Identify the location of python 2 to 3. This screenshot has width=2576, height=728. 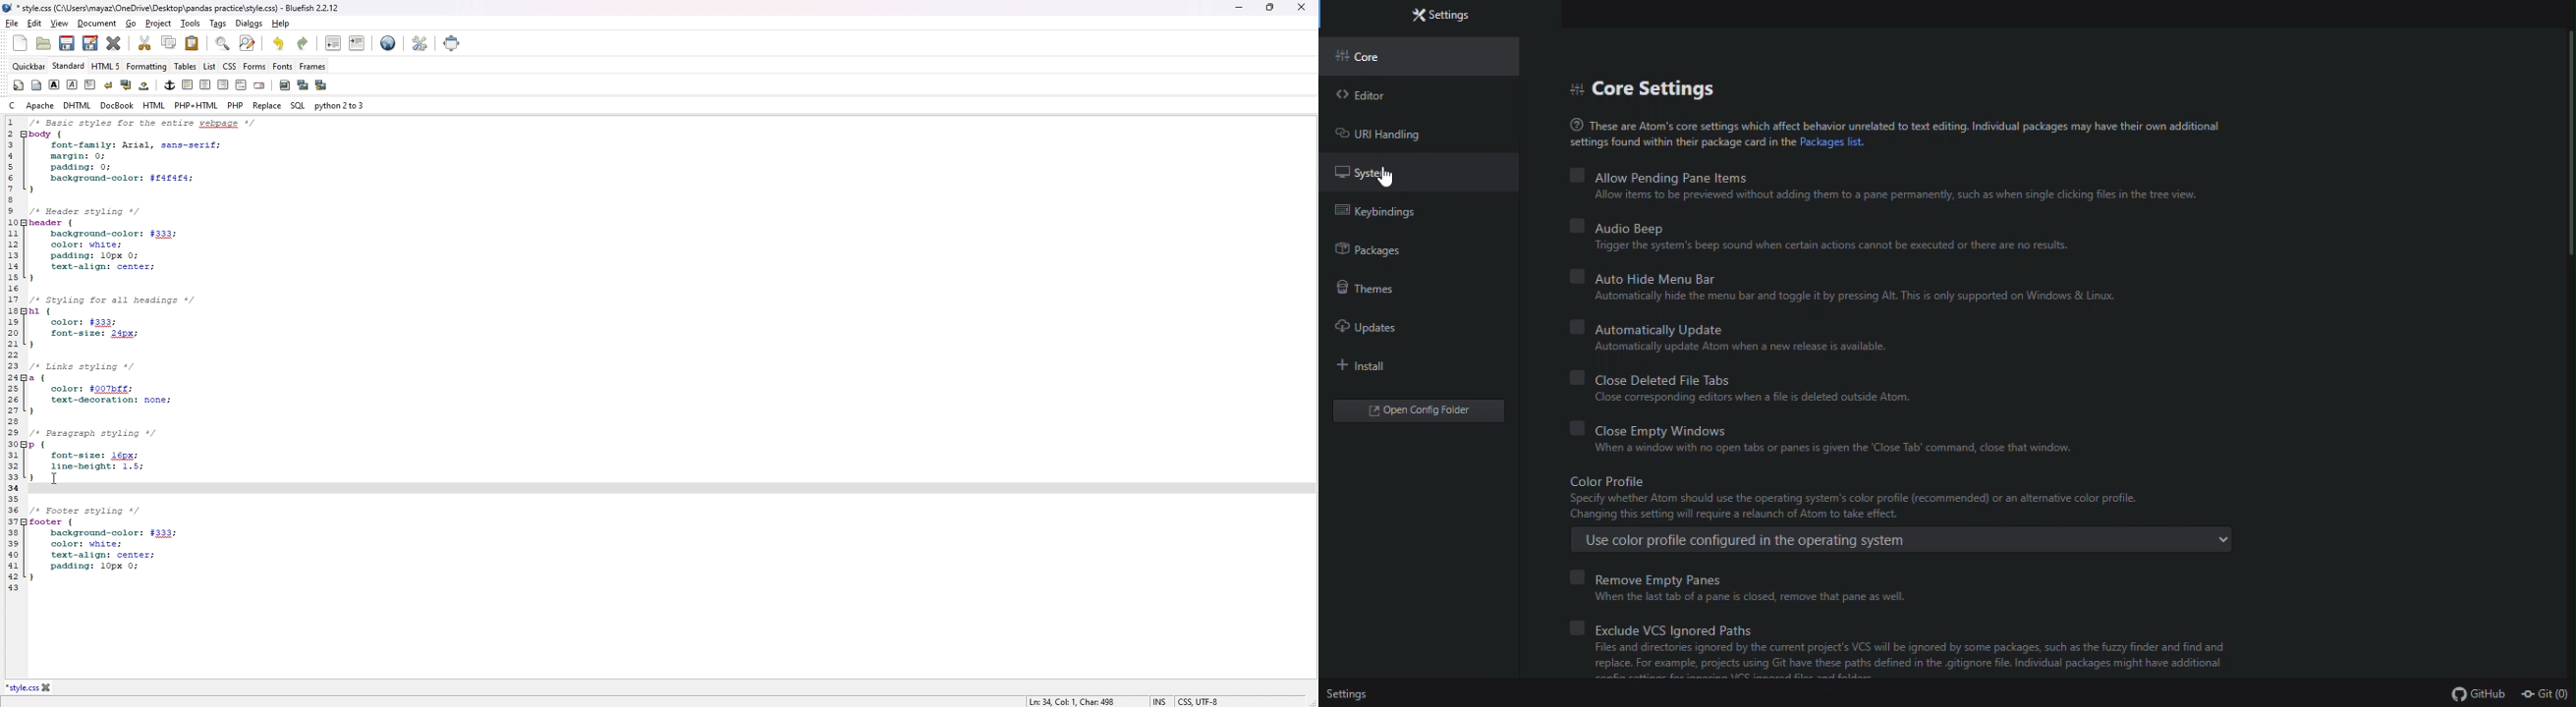
(340, 105).